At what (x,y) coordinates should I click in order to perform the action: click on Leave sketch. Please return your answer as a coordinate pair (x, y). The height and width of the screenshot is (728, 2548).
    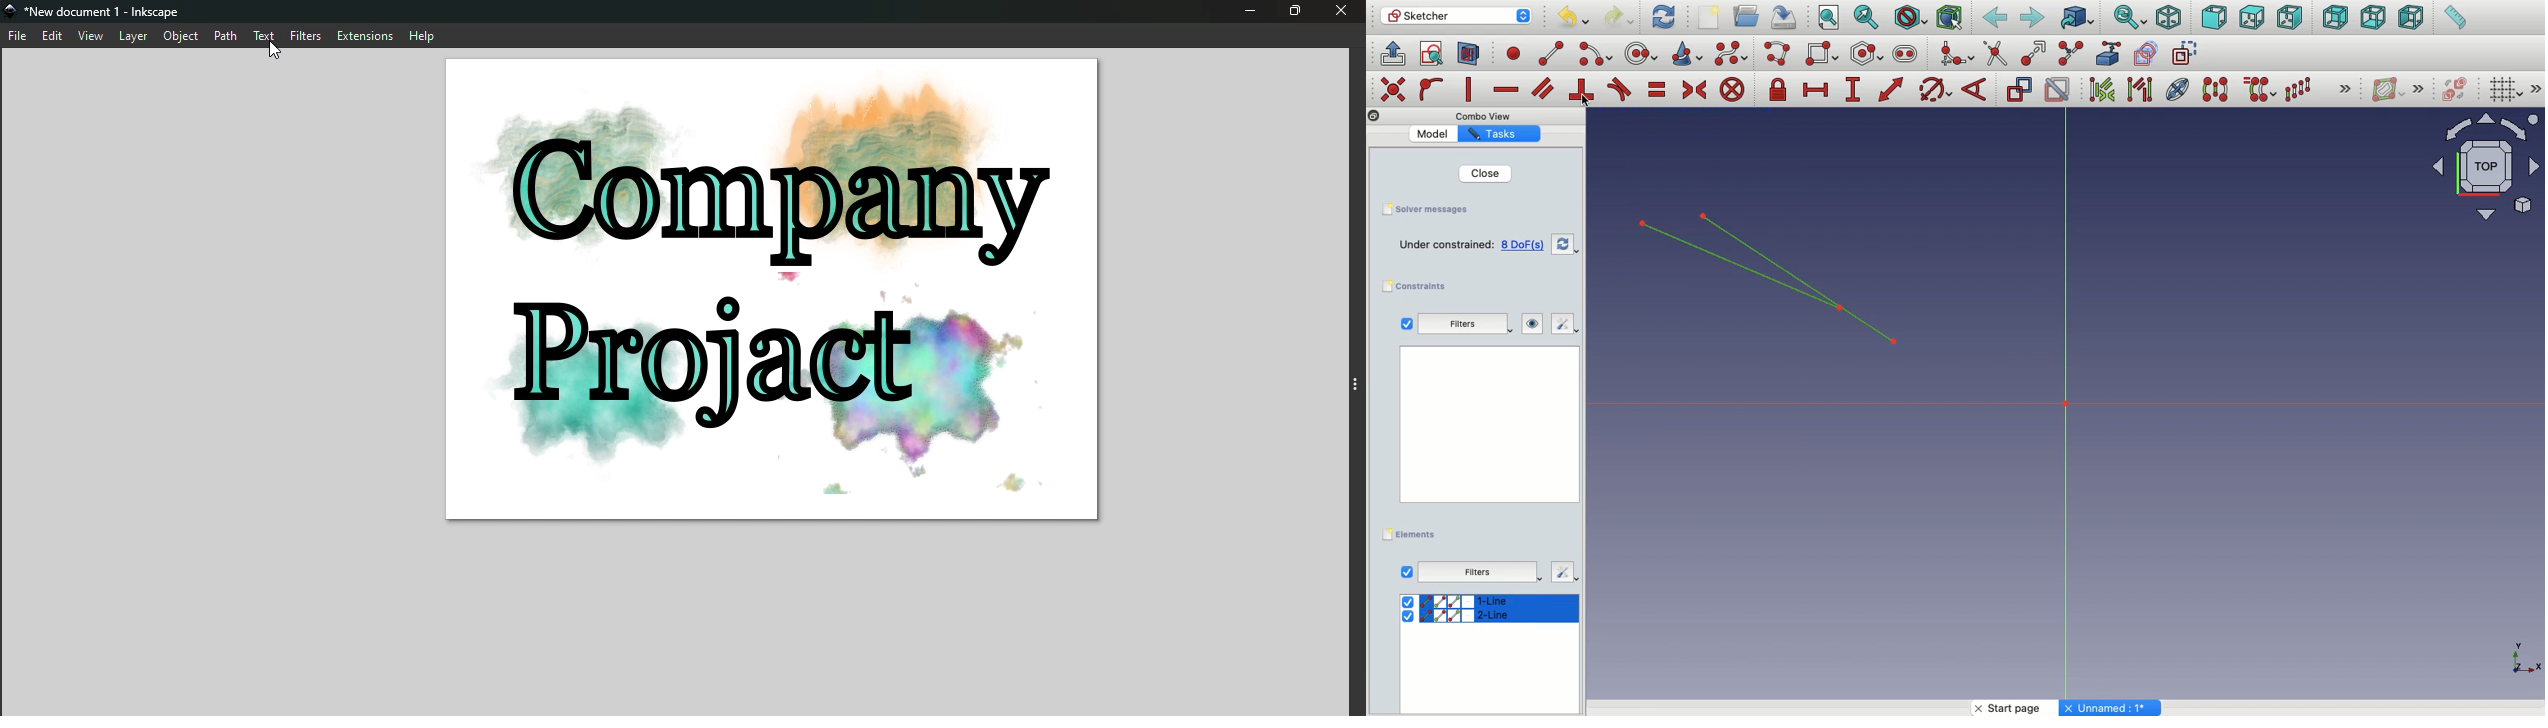
    Looking at the image, I should click on (1392, 52).